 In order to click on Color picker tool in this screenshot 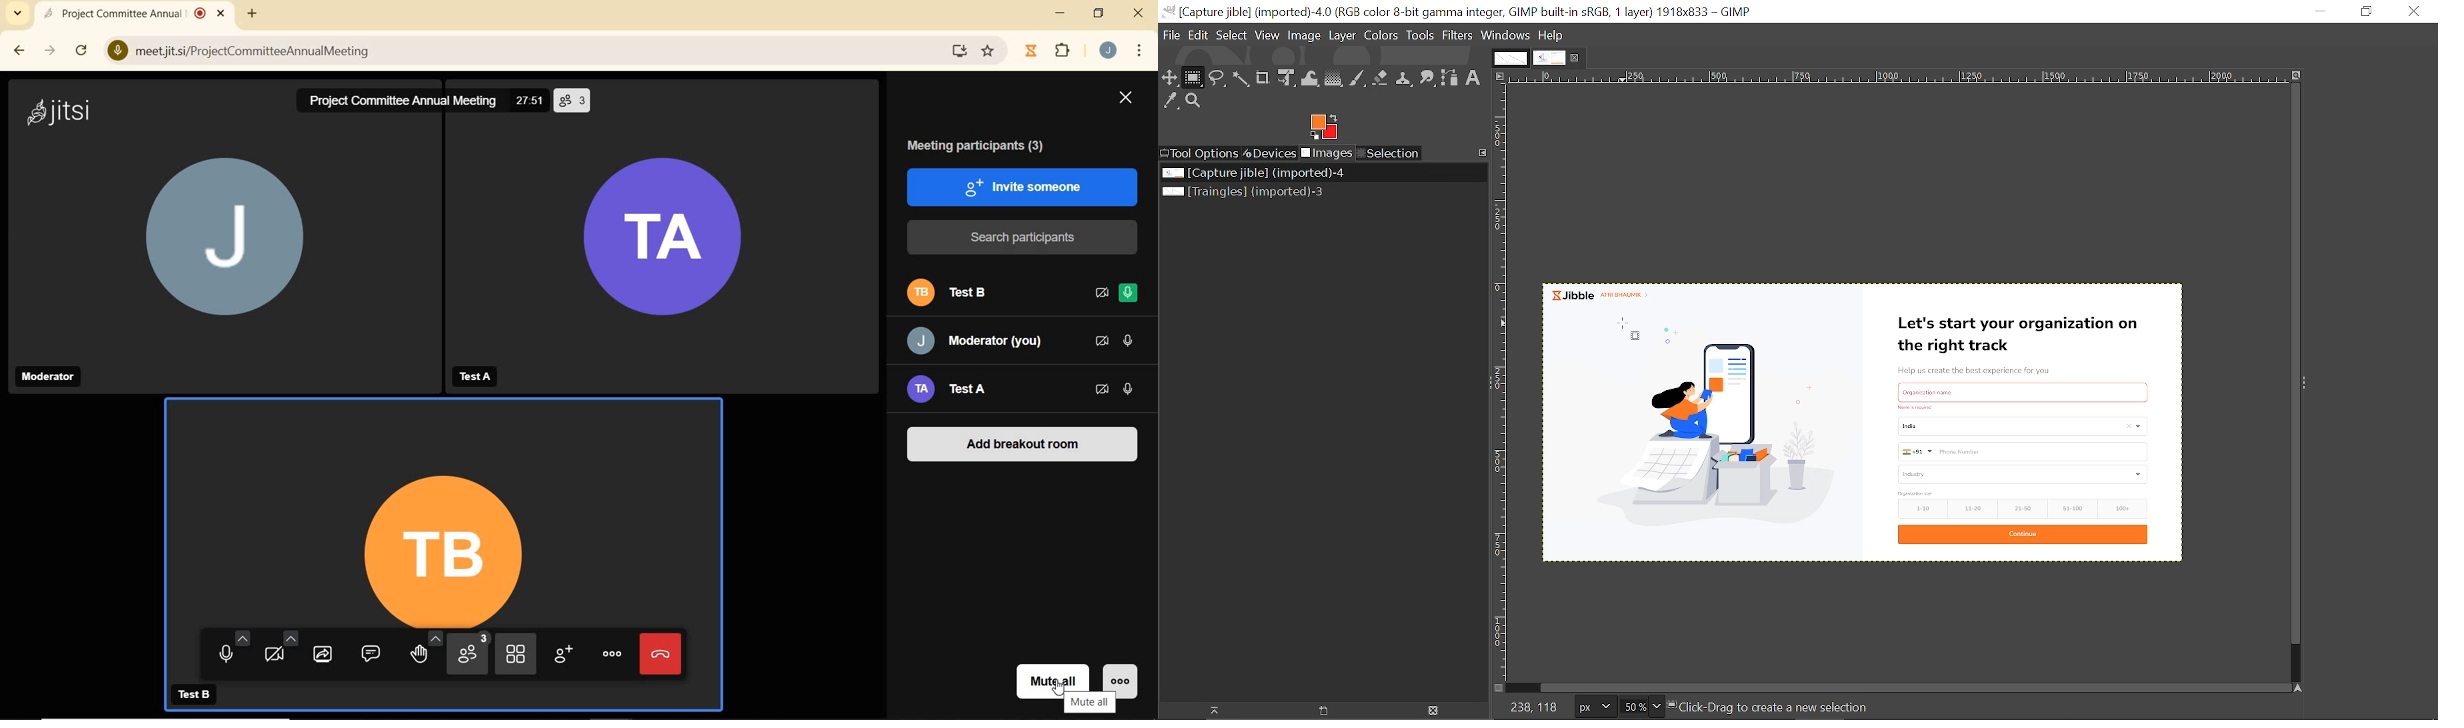, I will do `click(1169, 104)`.